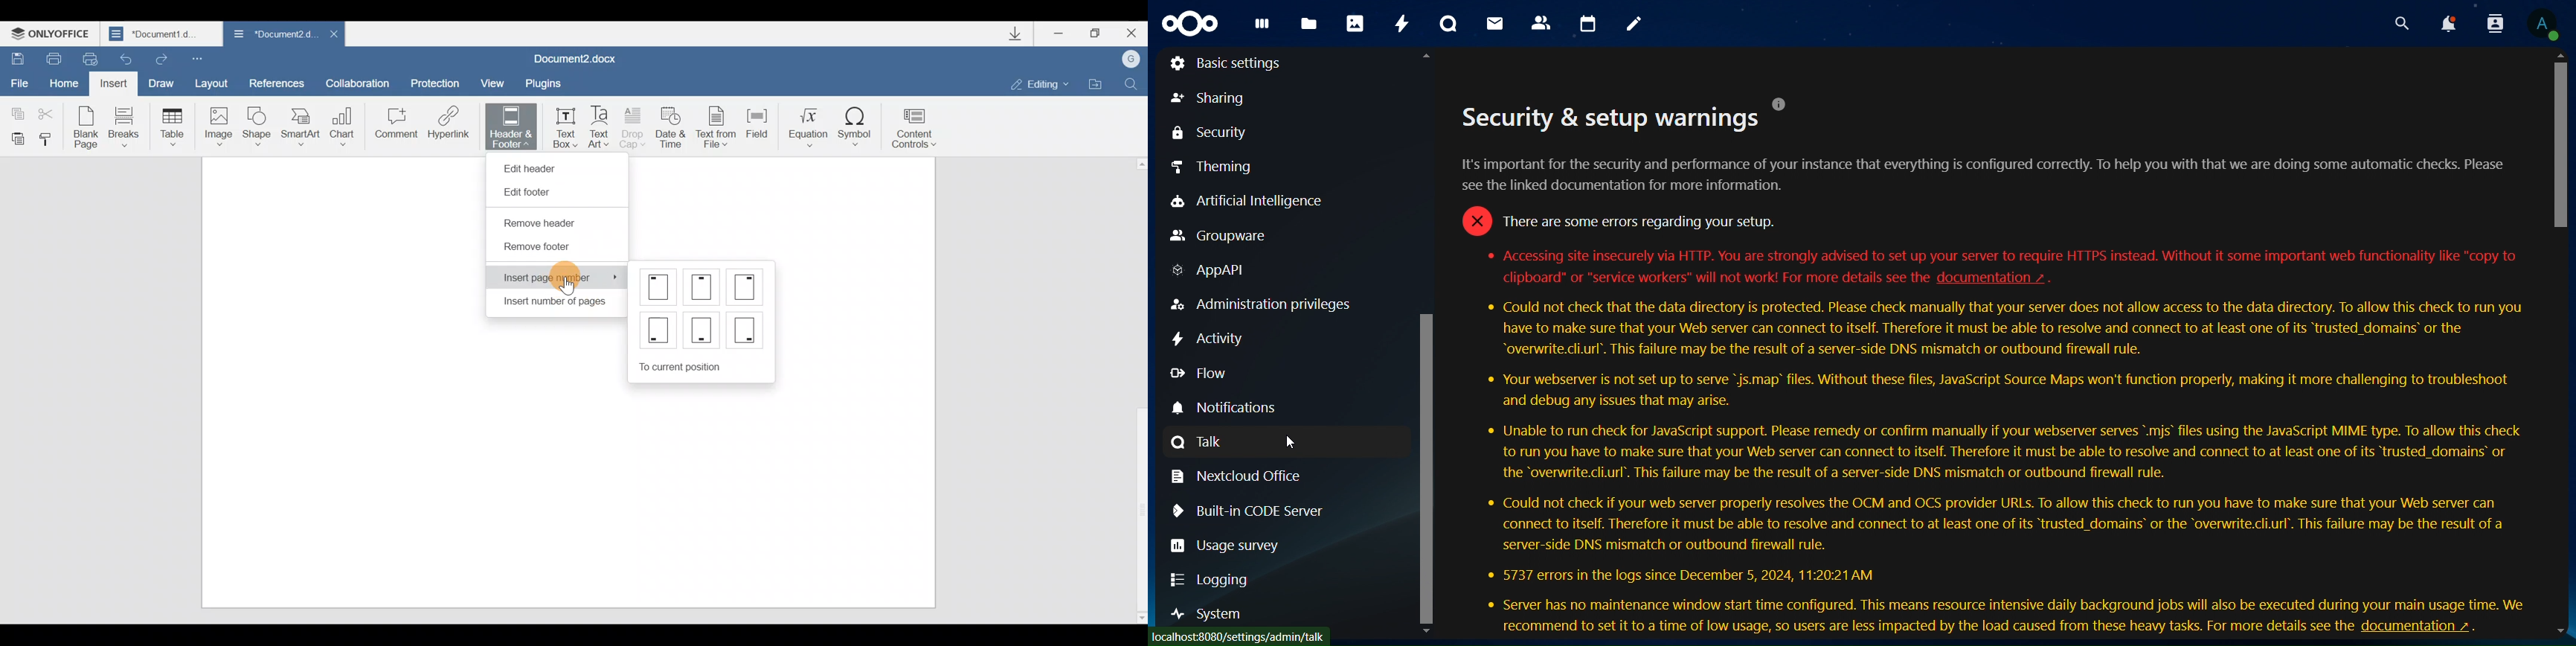  Describe the element at coordinates (507, 126) in the screenshot. I see `Header & footer` at that location.